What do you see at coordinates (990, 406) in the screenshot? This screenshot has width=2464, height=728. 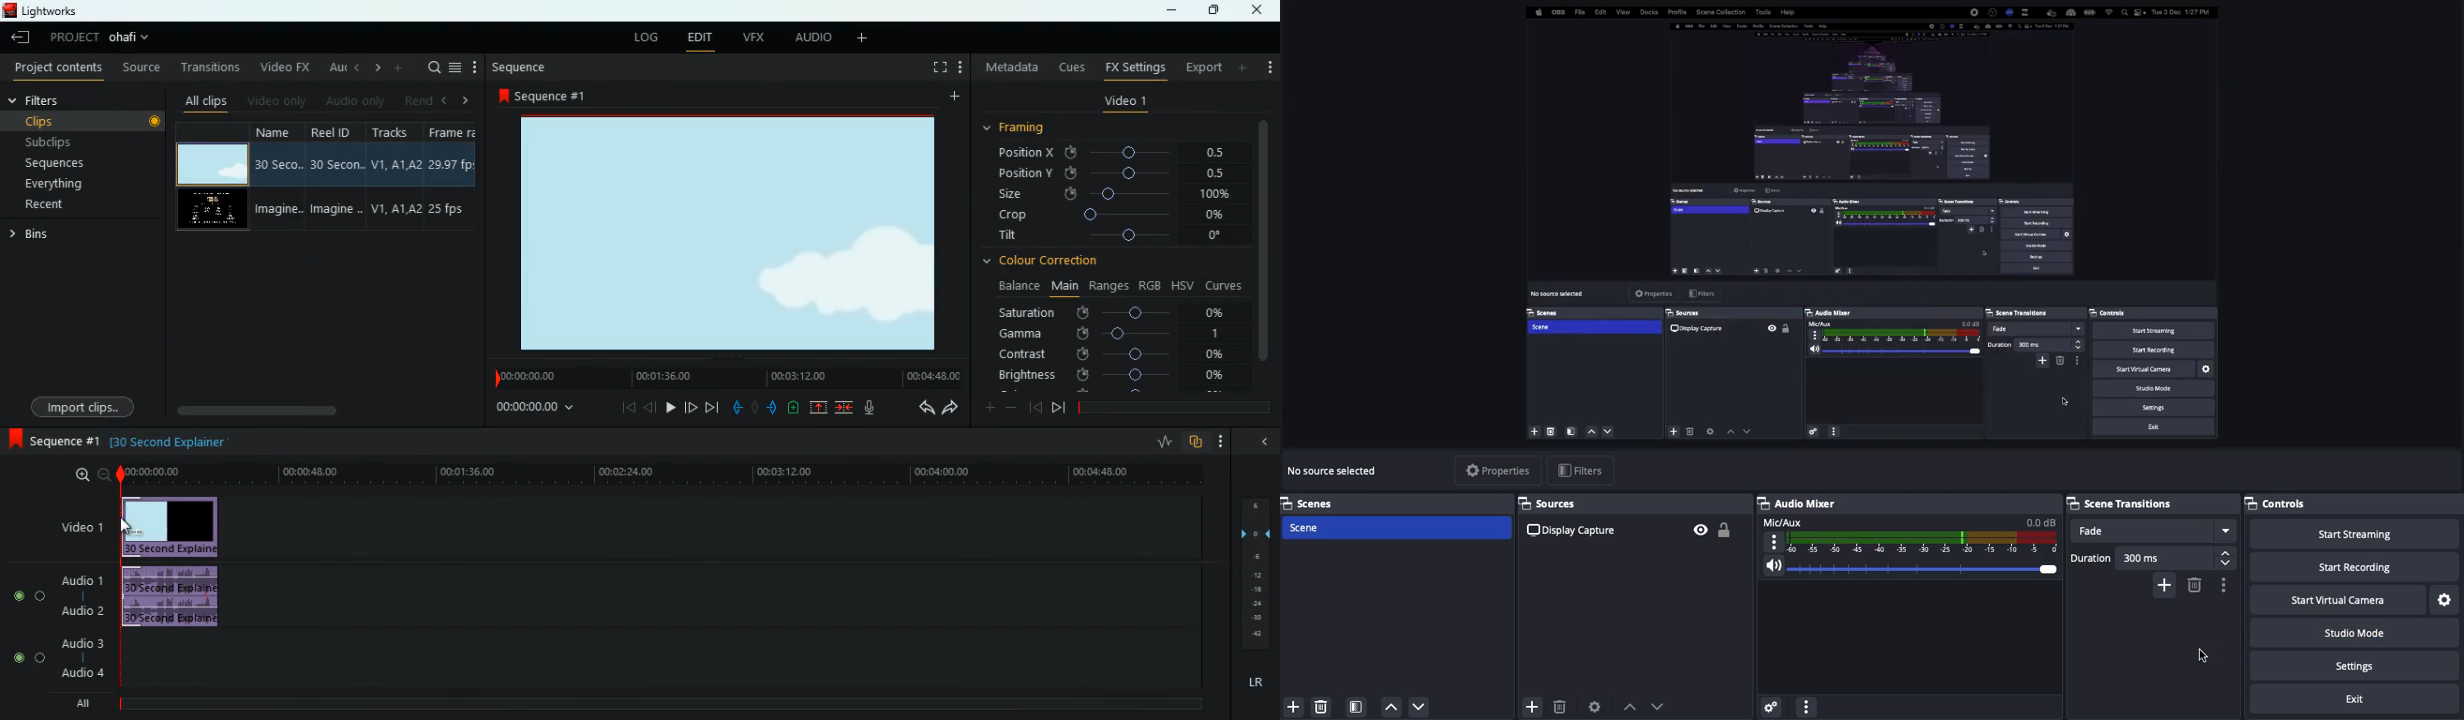 I see `more` at bounding box center [990, 406].